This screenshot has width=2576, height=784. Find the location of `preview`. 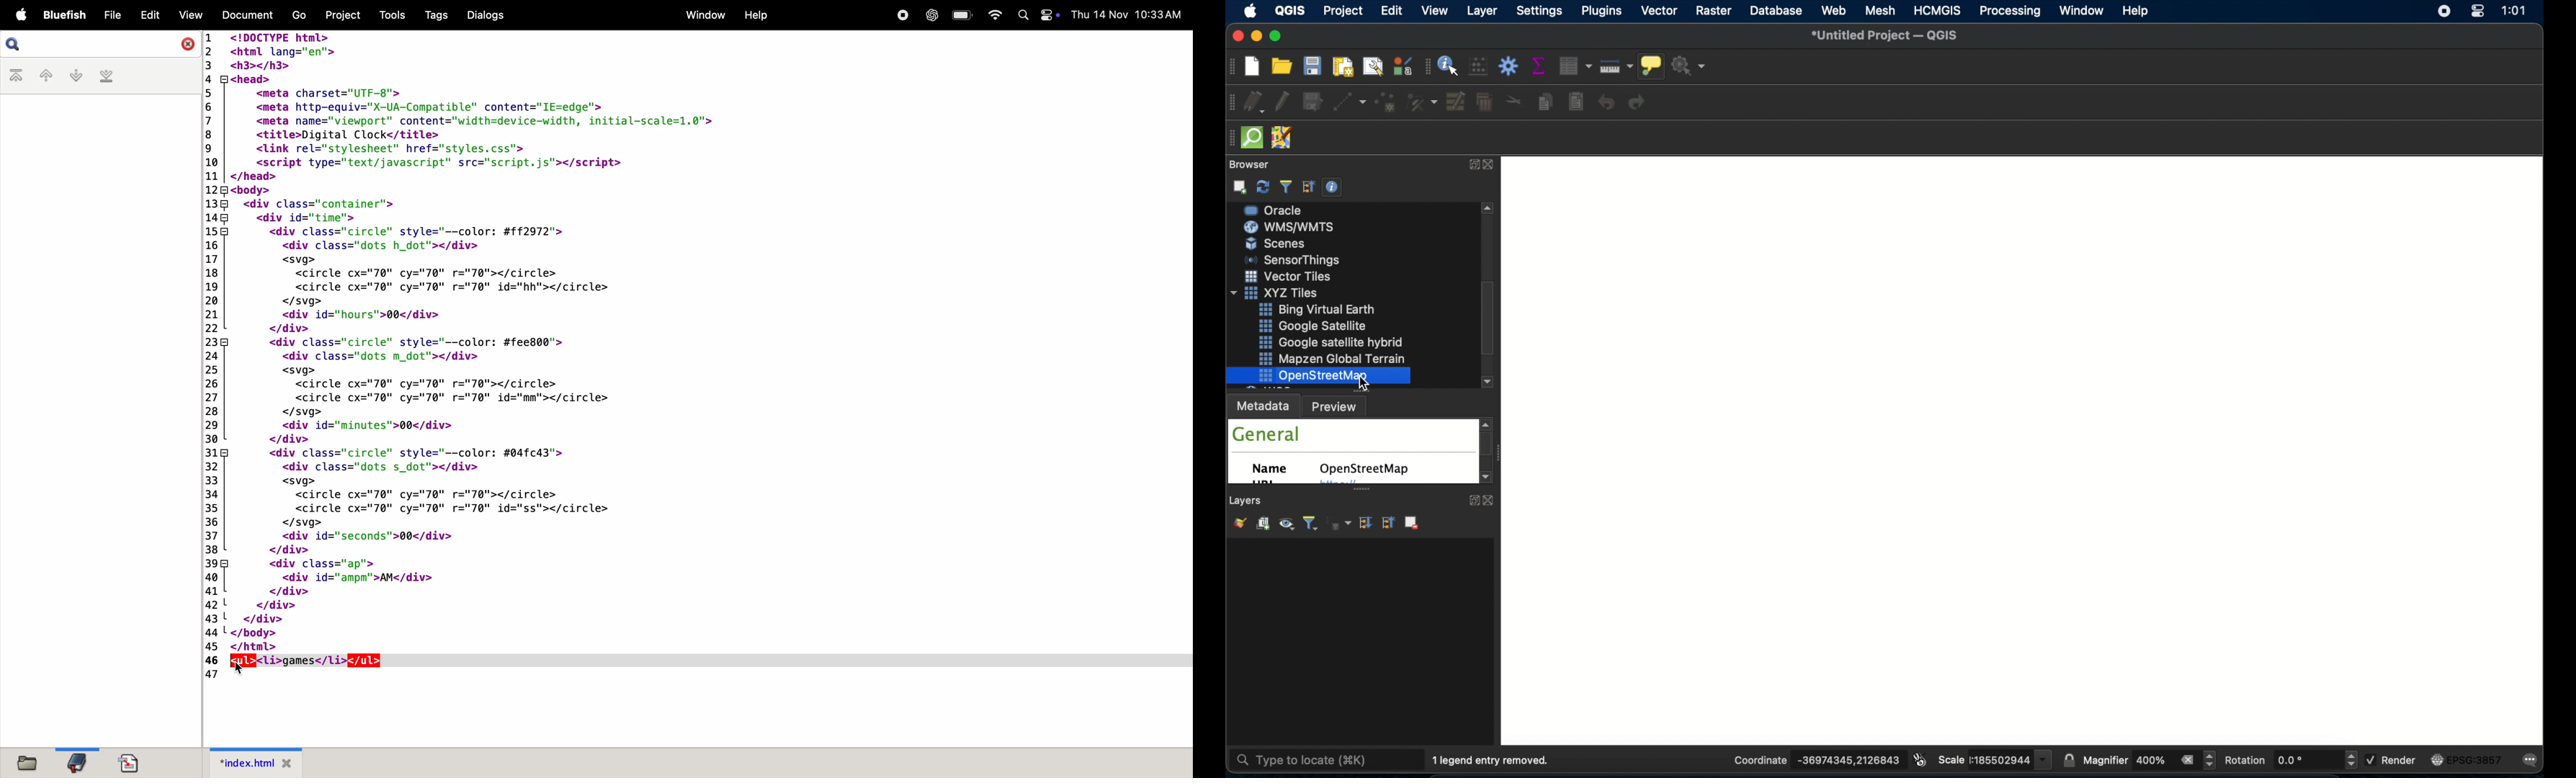

preview is located at coordinates (1337, 408).